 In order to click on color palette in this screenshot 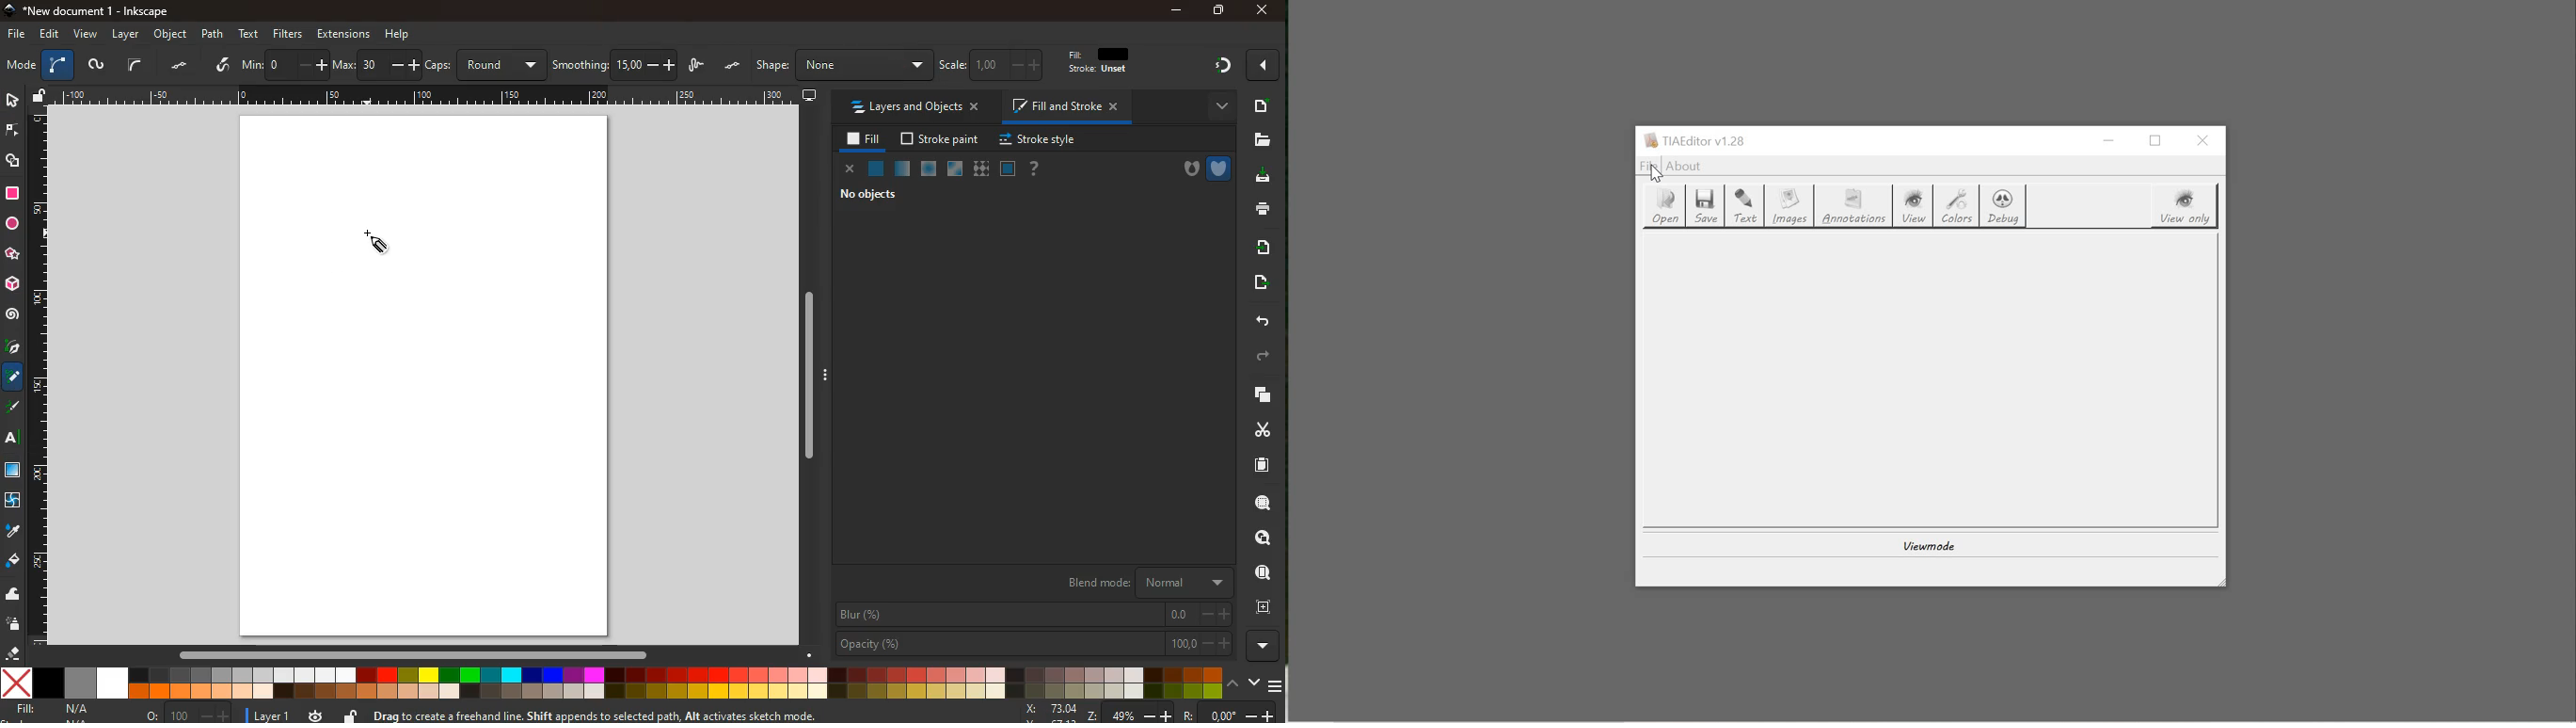, I will do `click(612, 684)`.